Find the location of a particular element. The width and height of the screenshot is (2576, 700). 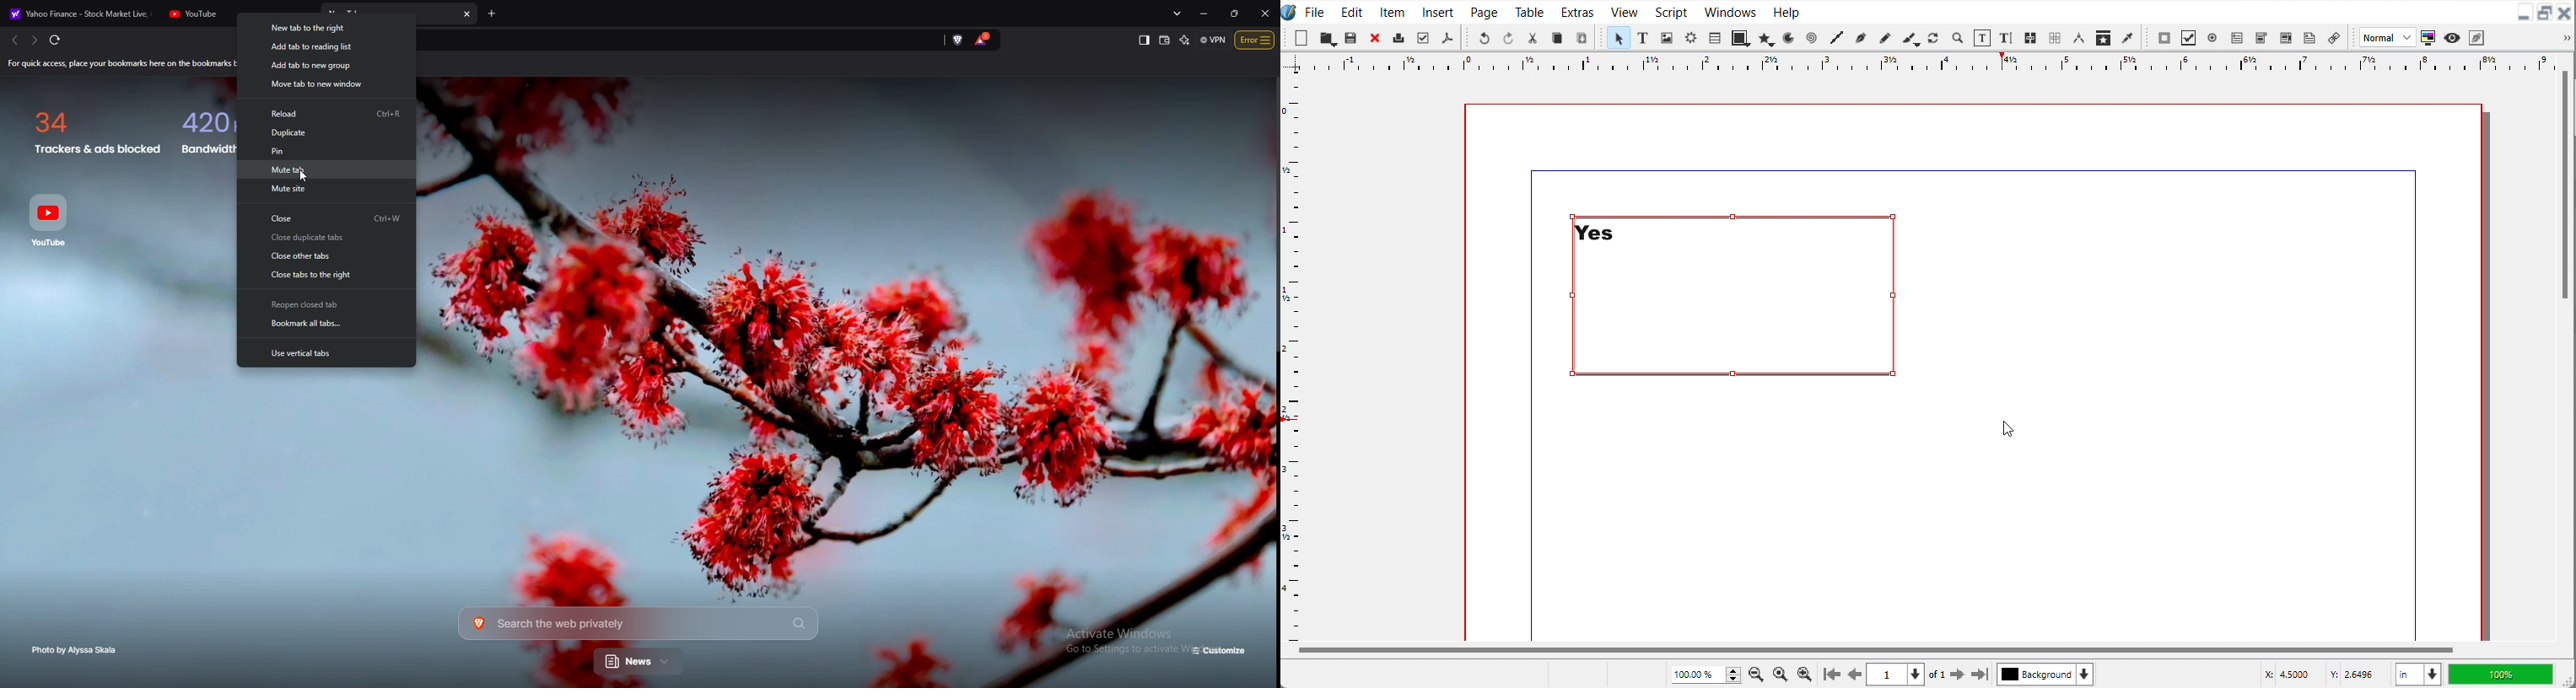

Windows is located at coordinates (1730, 10).